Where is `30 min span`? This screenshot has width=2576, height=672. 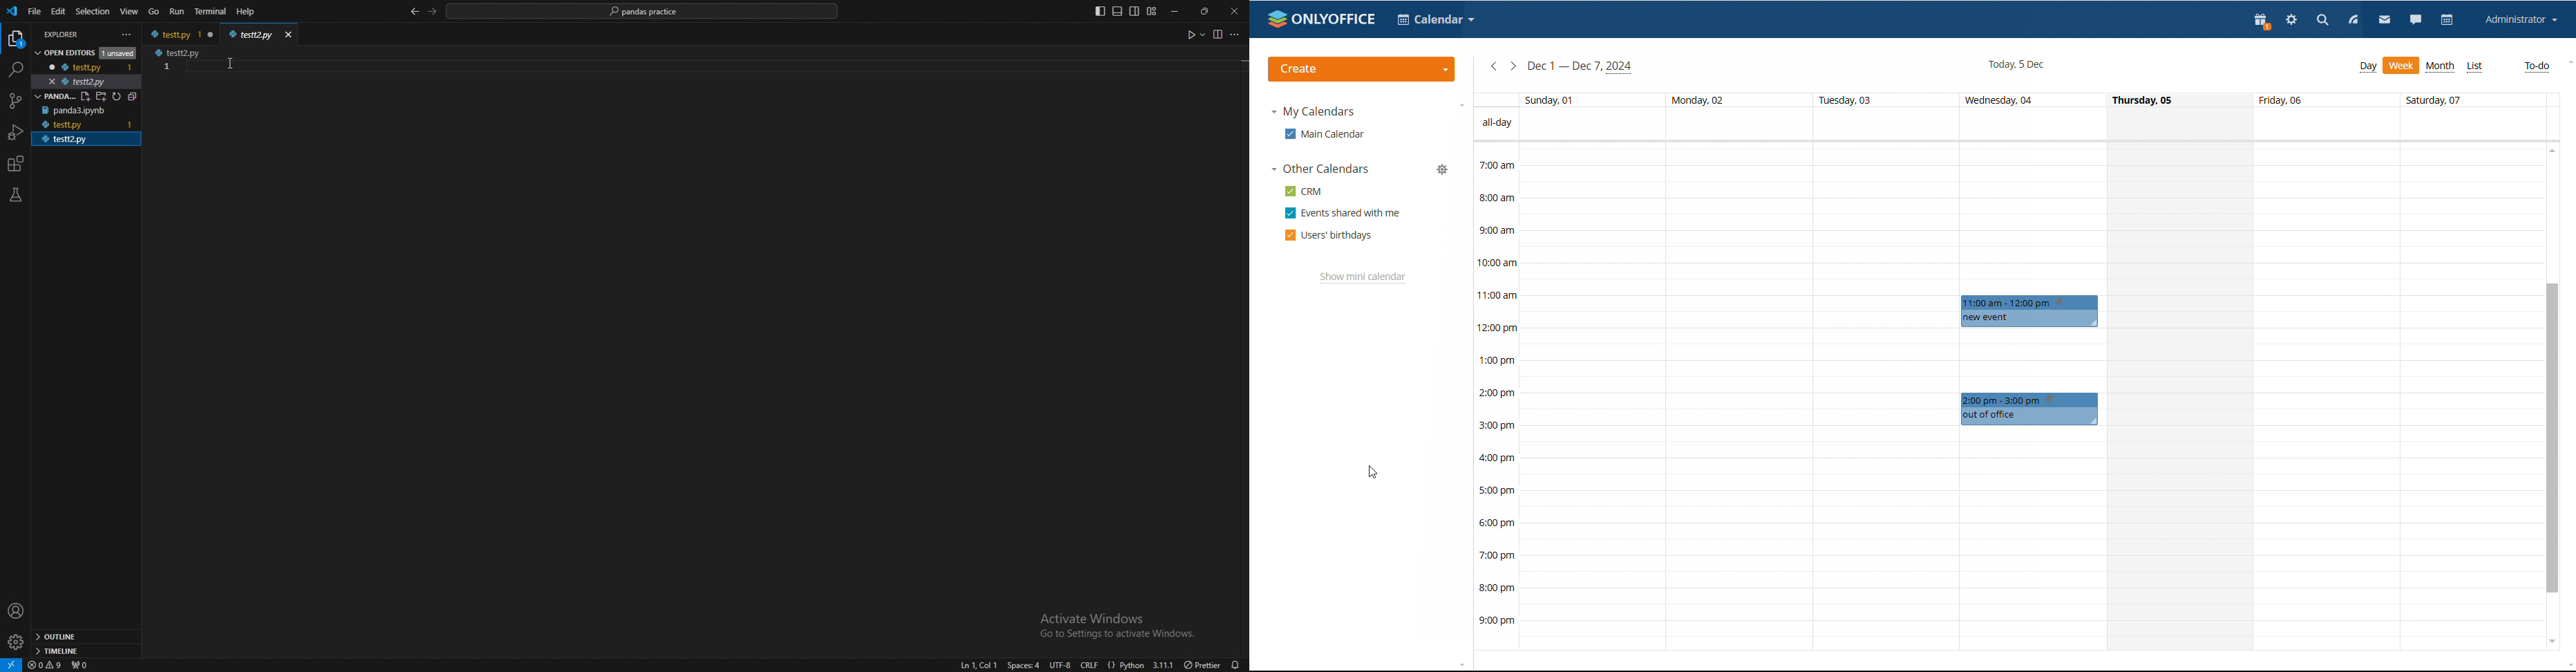 30 min span is located at coordinates (1813, 271).